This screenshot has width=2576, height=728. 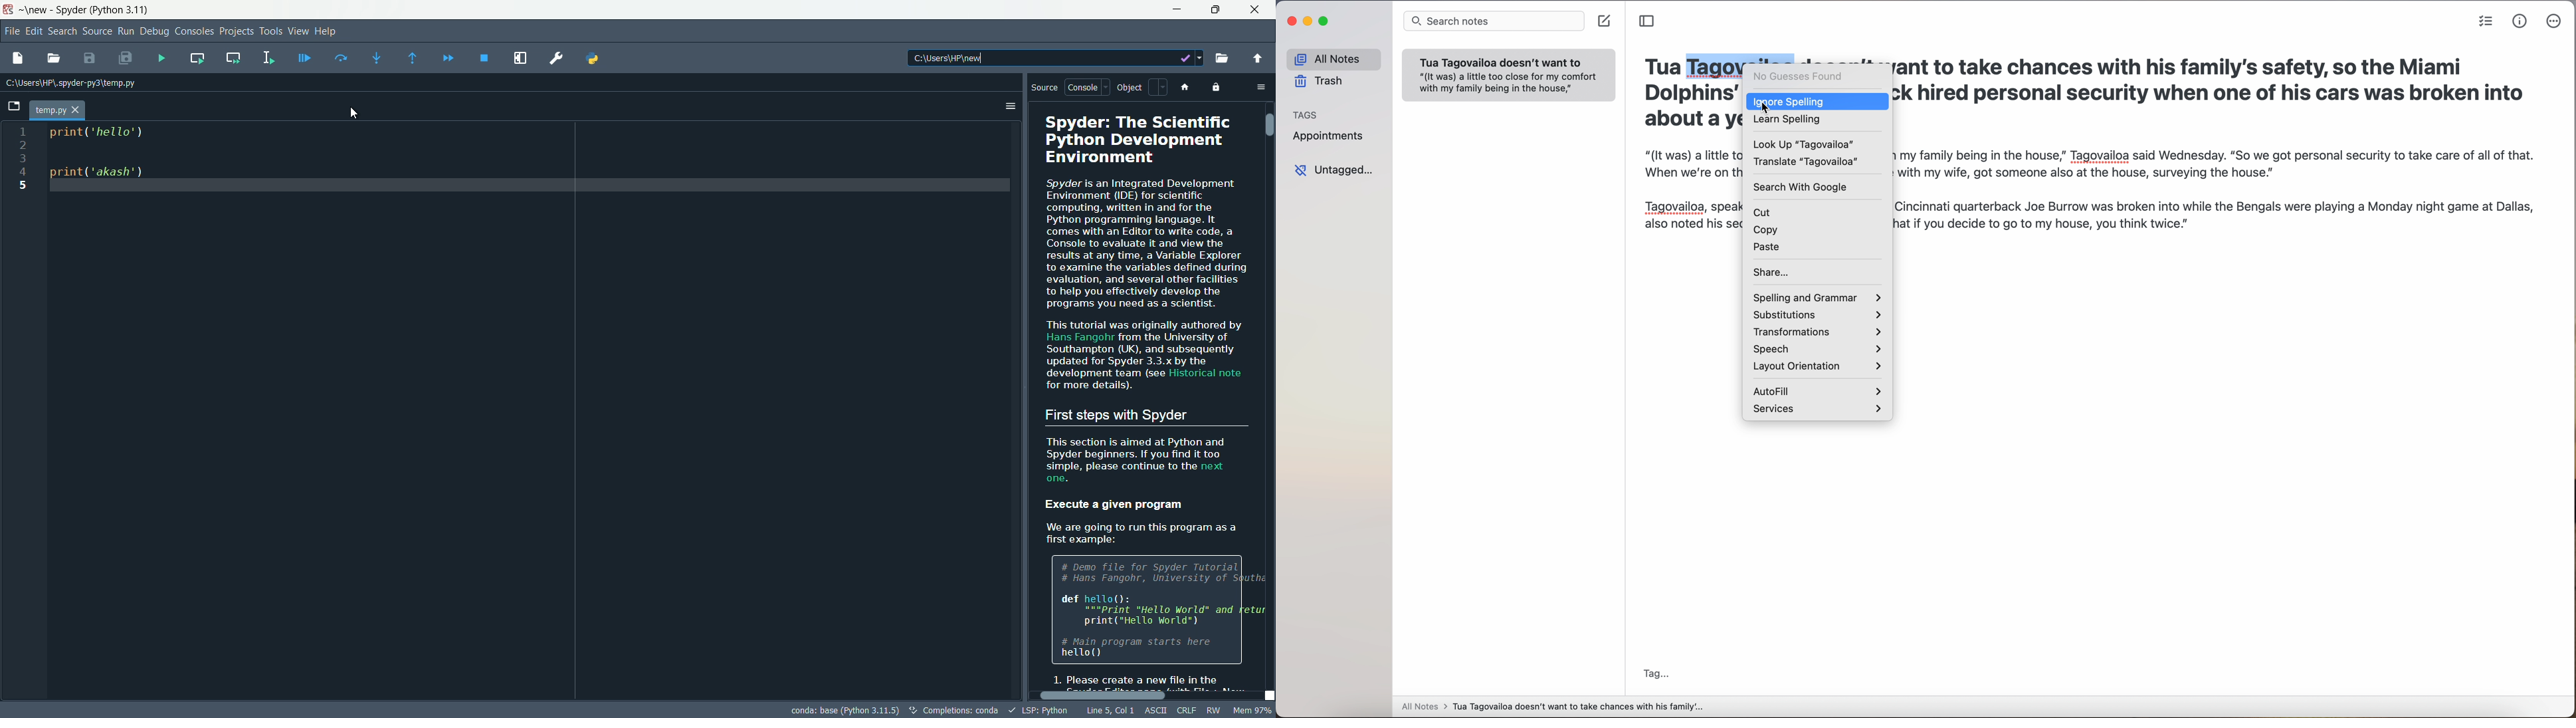 What do you see at coordinates (955, 710) in the screenshot?
I see `completions:conda` at bounding box center [955, 710].